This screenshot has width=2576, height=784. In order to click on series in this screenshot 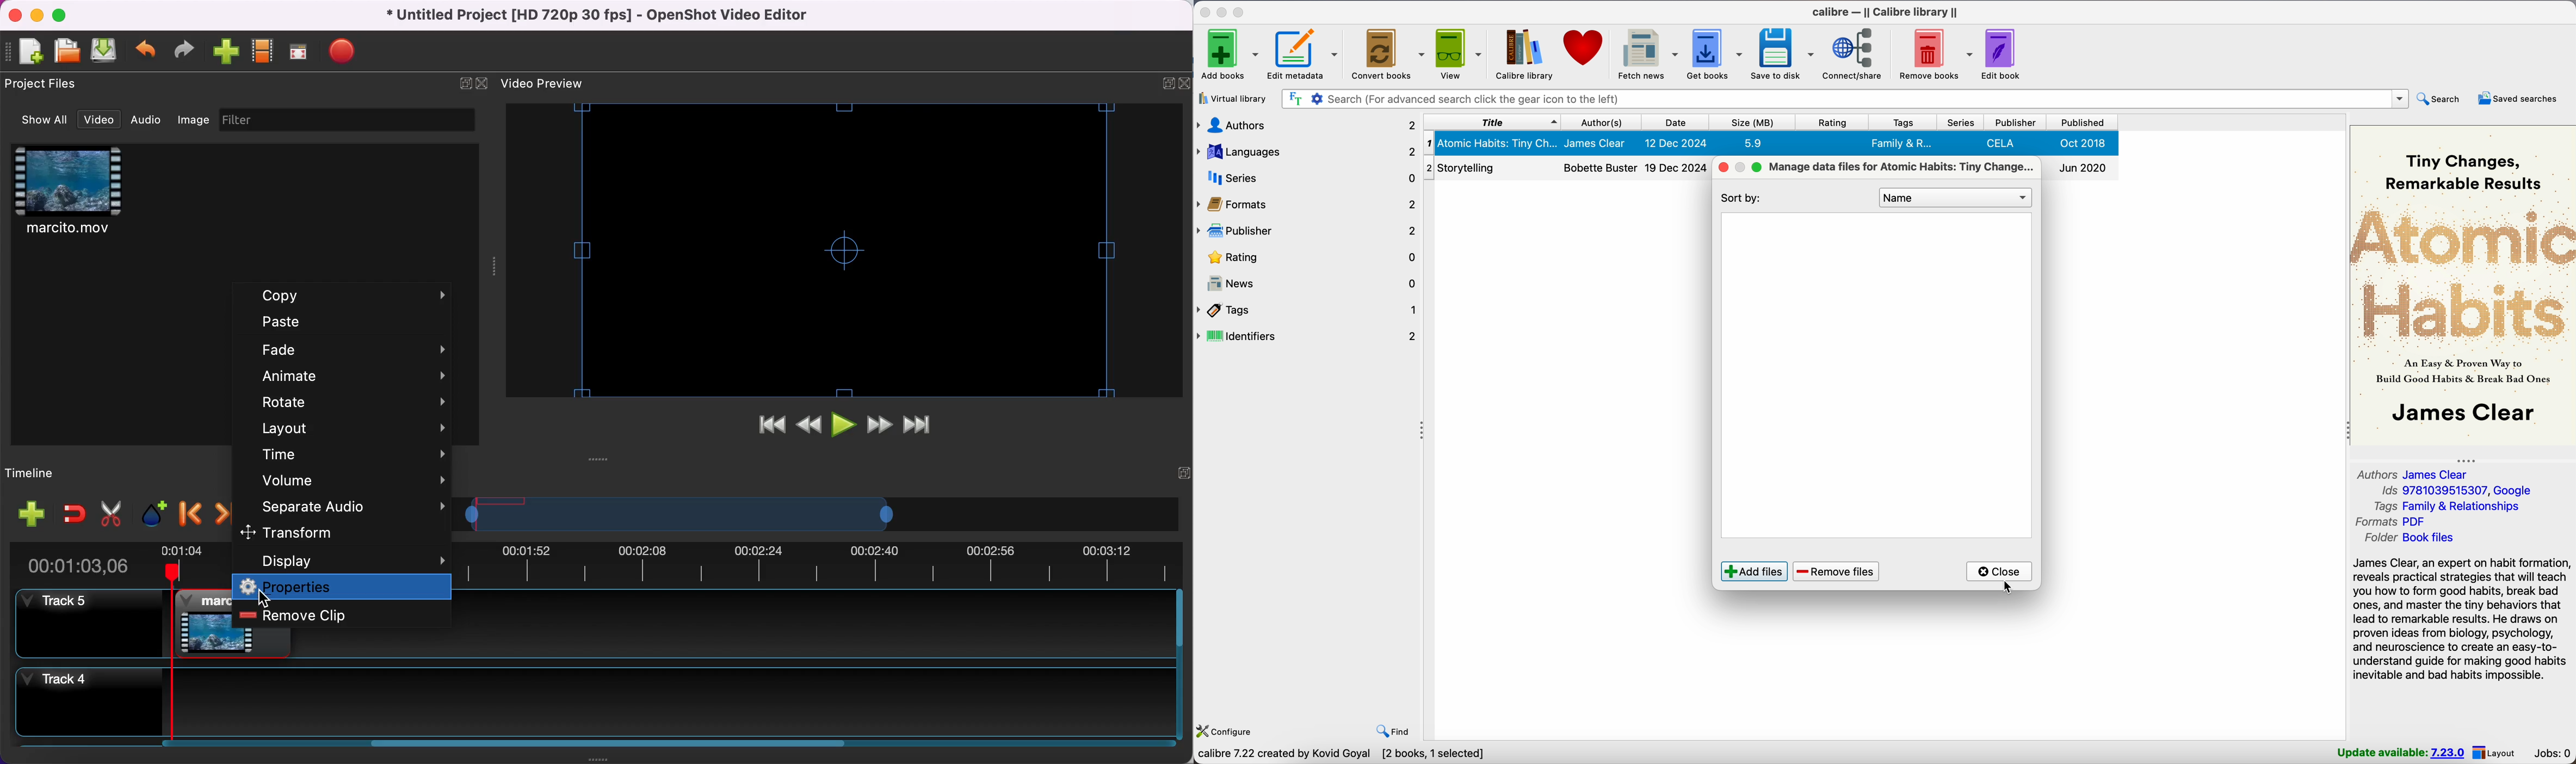, I will do `click(1308, 177)`.